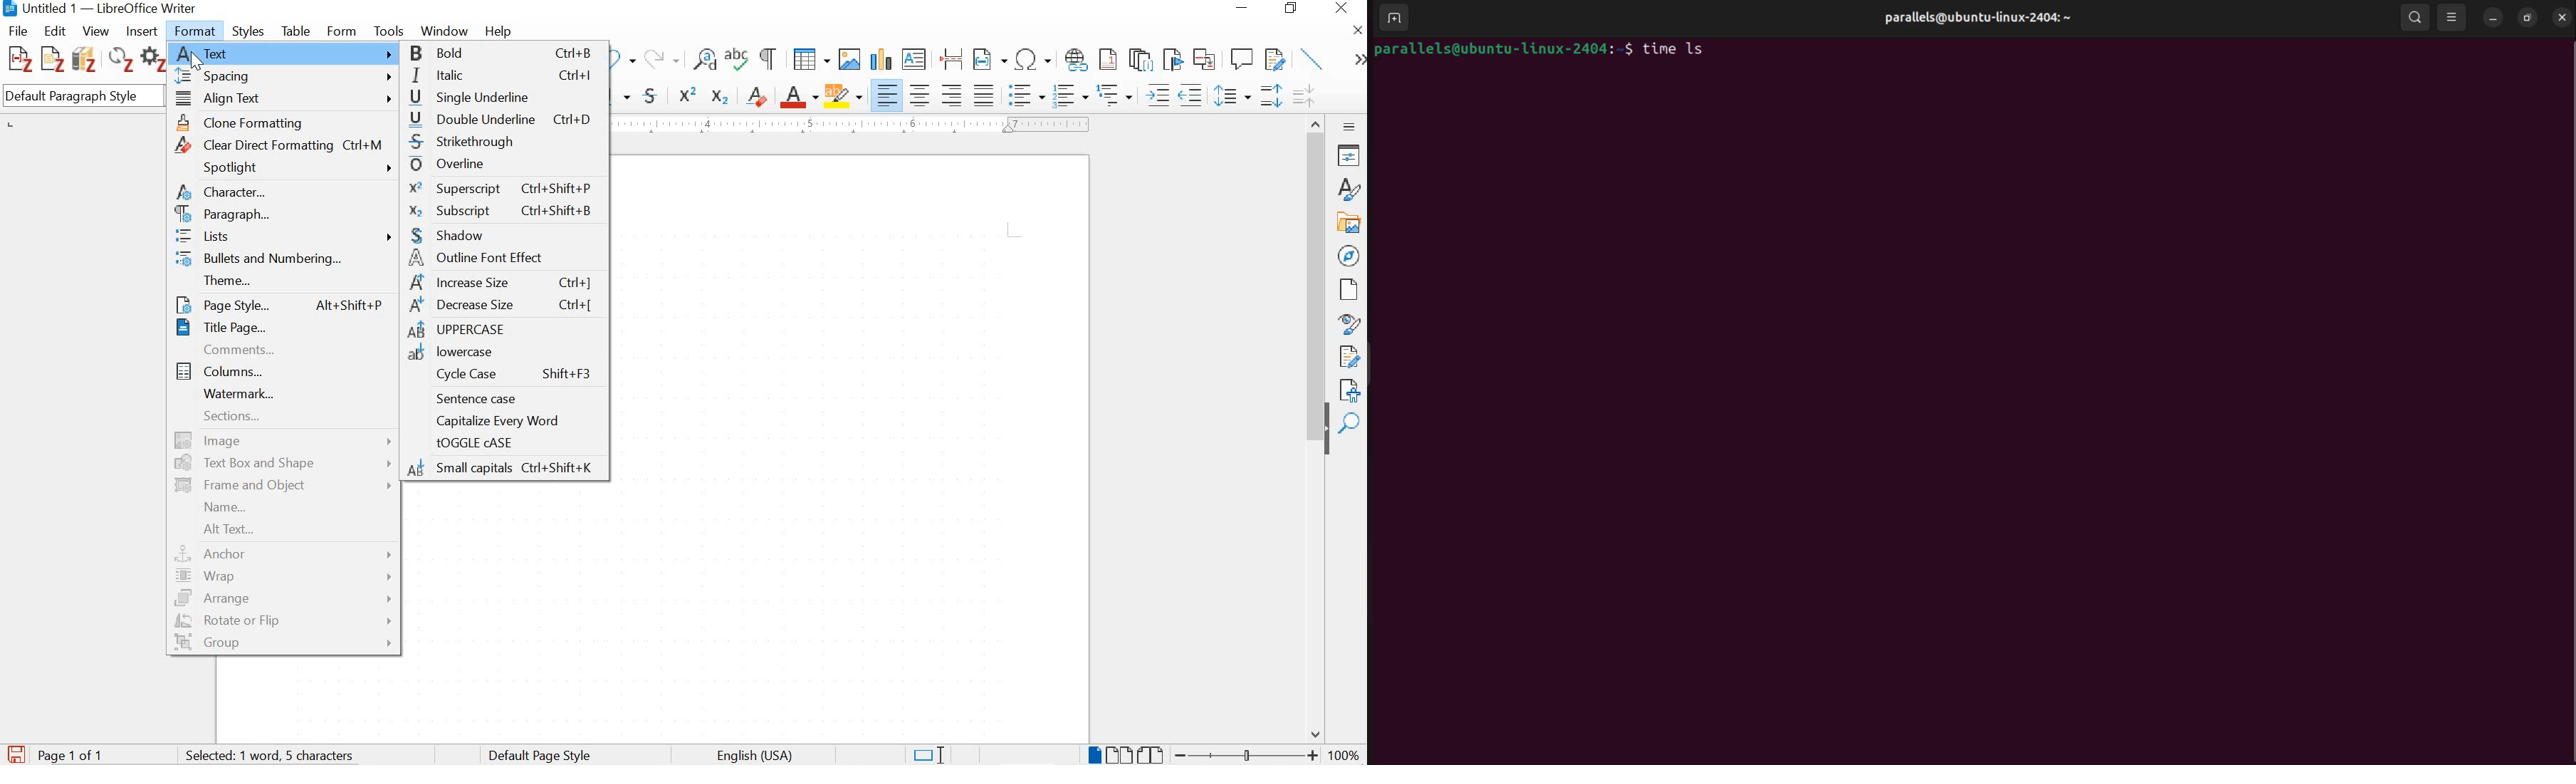 The height and width of the screenshot is (784, 2576). What do you see at coordinates (95, 31) in the screenshot?
I see `view` at bounding box center [95, 31].